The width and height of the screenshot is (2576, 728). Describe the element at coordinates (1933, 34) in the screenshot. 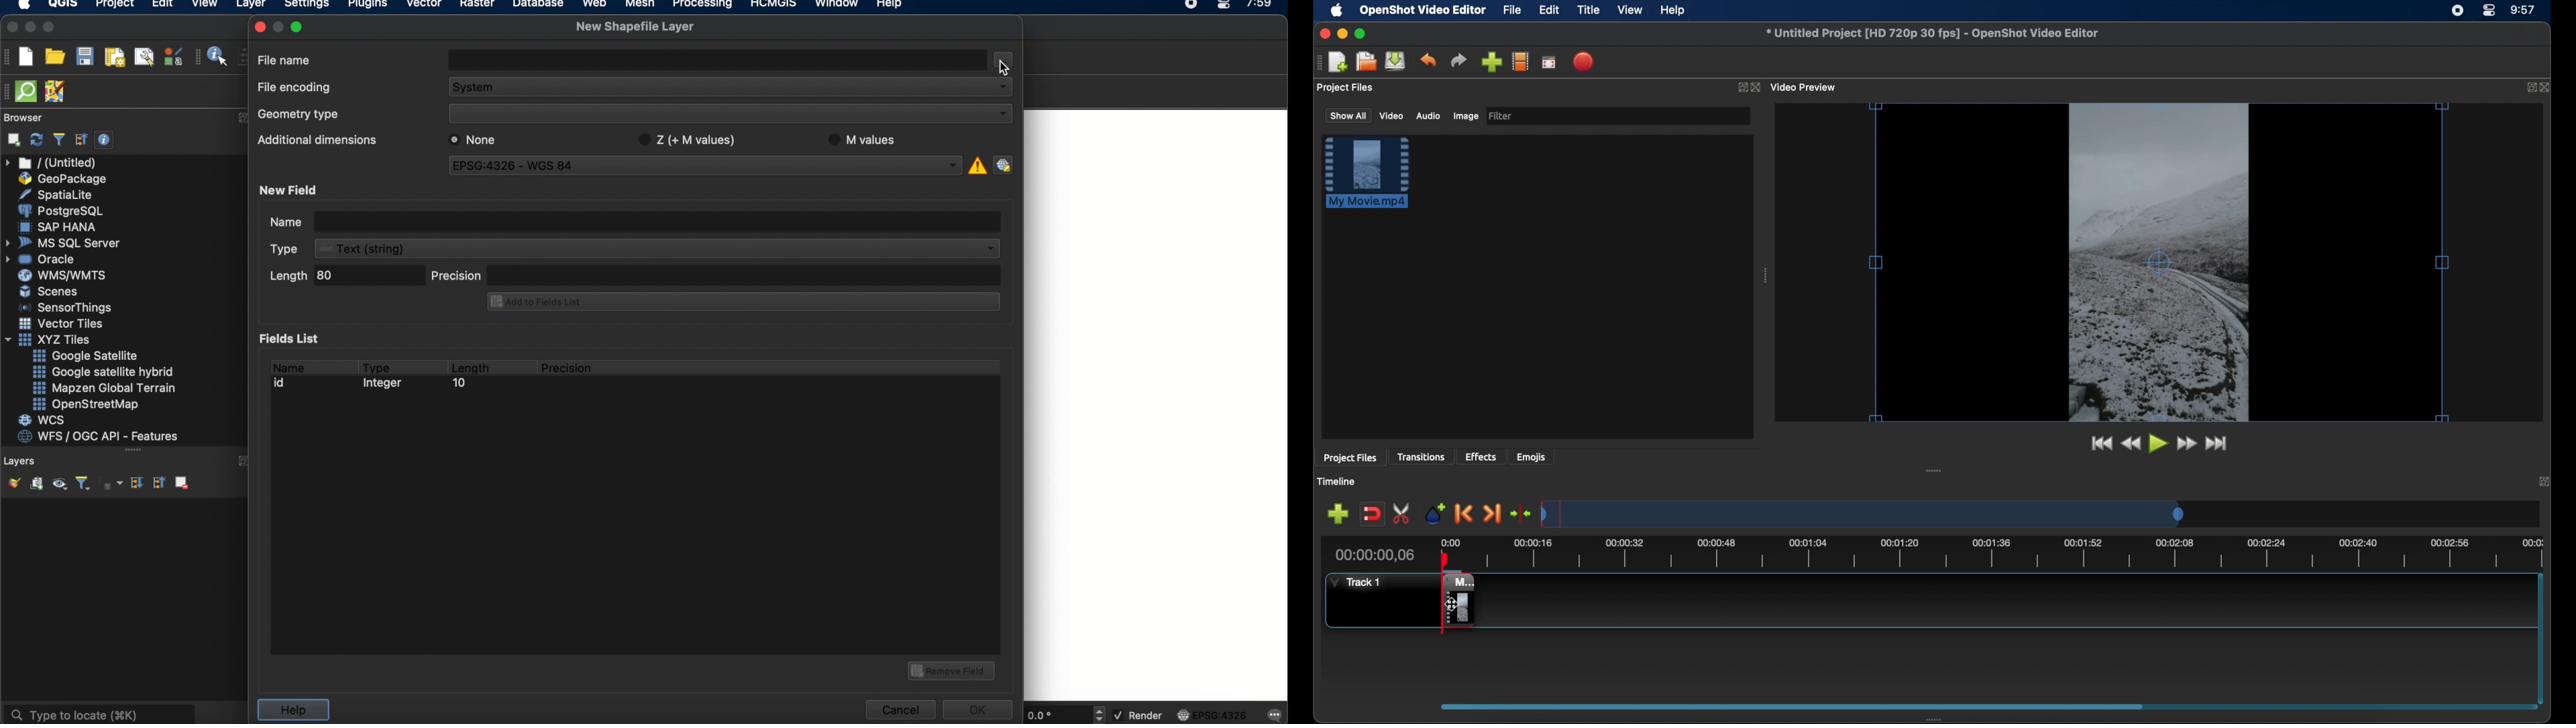

I see `file name` at that location.